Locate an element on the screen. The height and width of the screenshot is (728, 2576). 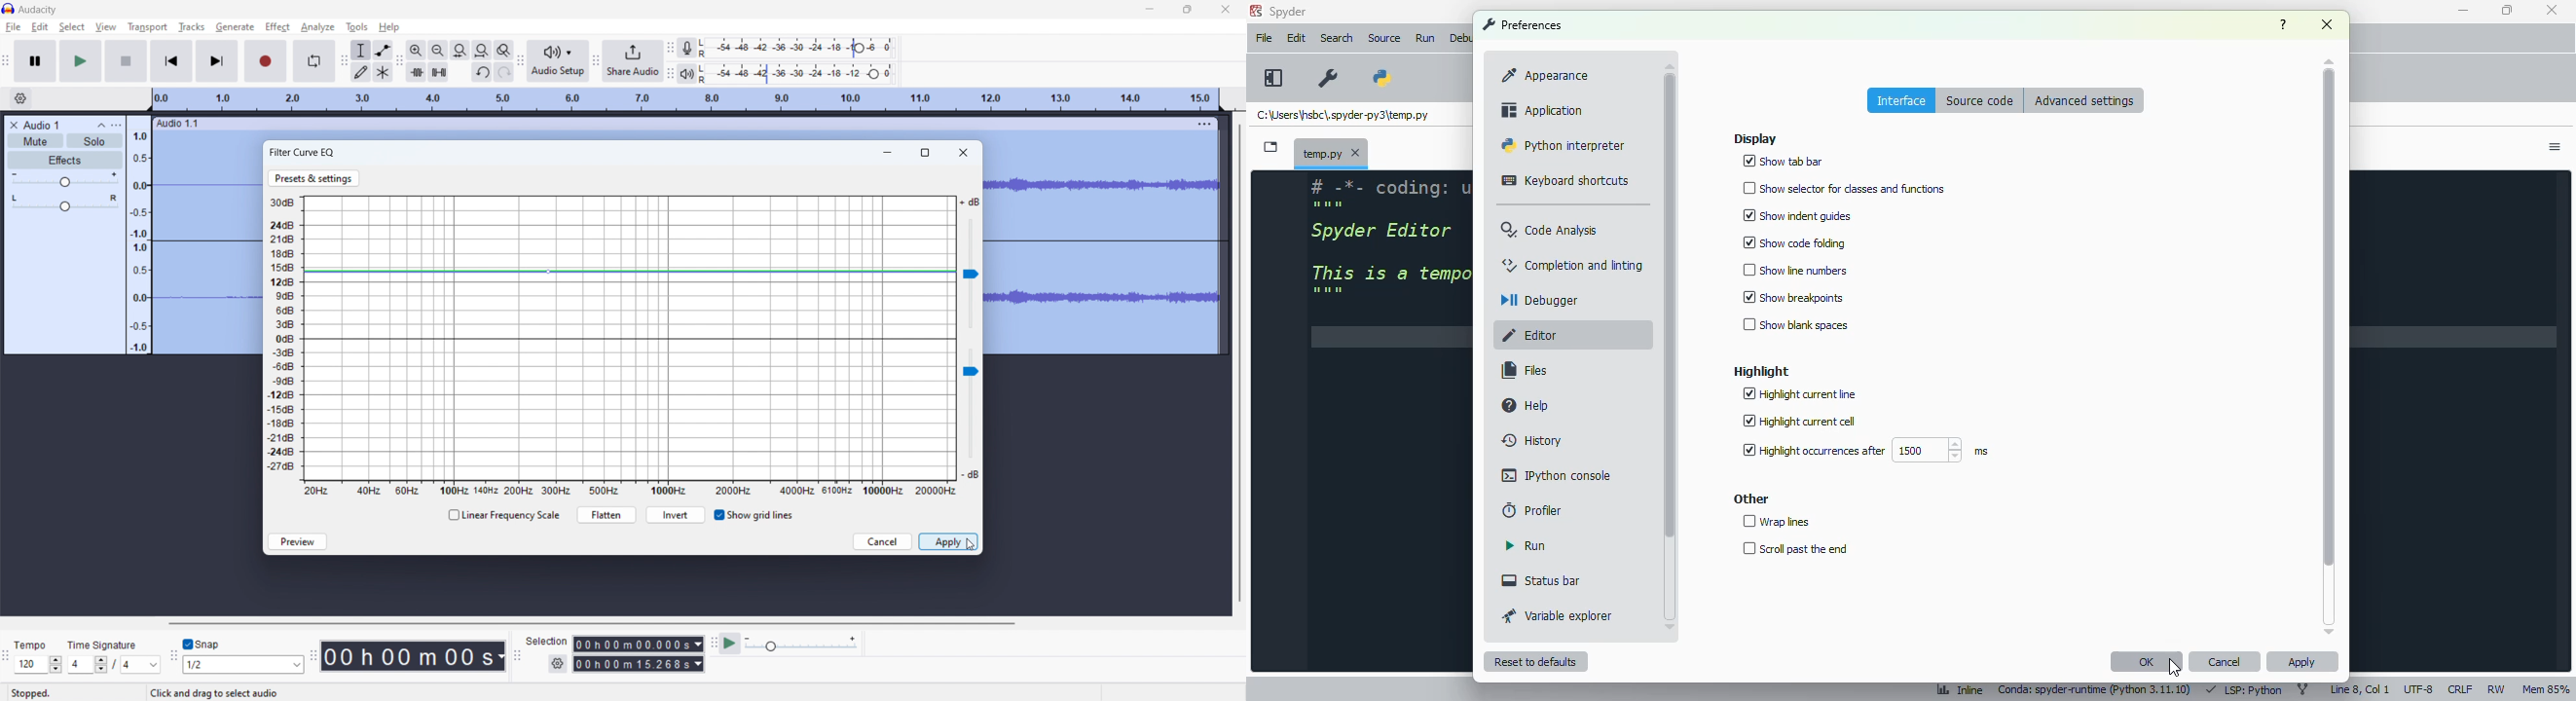
preferences is located at coordinates (1329, 80).